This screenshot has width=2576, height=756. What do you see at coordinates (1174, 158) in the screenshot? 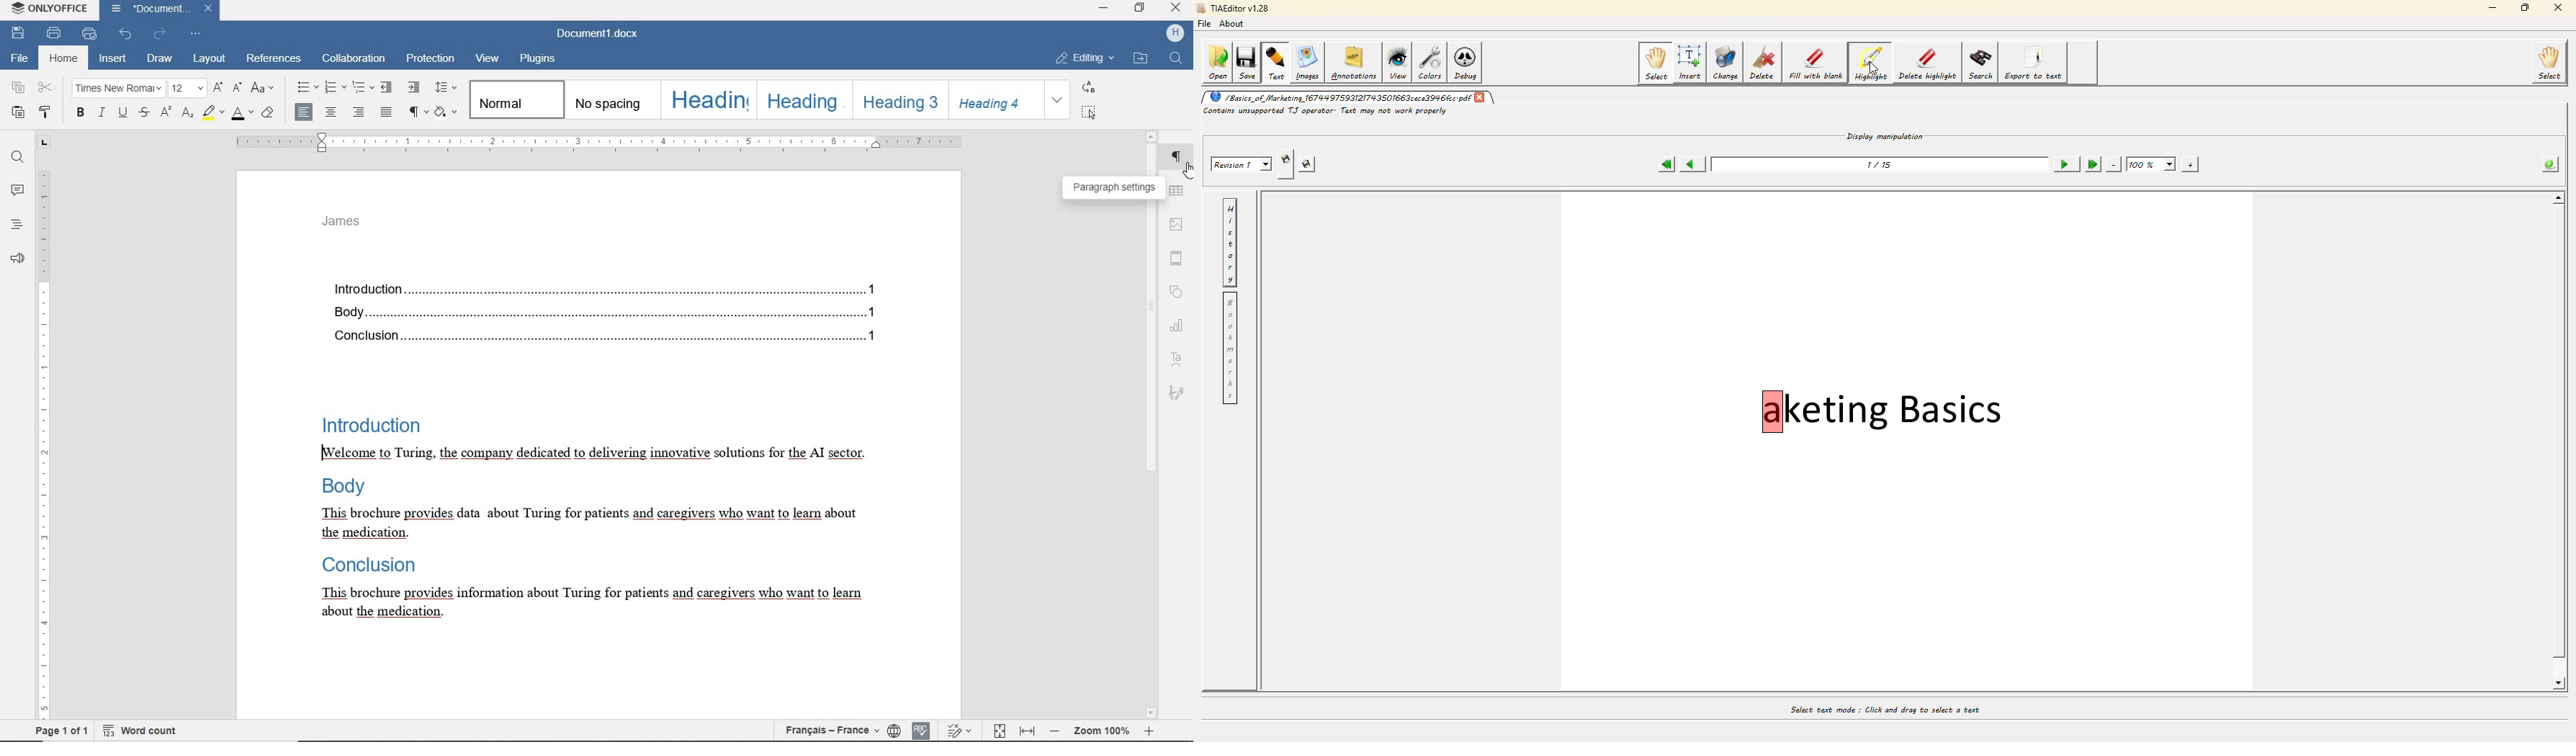
I see `paragraph settings` at bounding box center [1174, 158].